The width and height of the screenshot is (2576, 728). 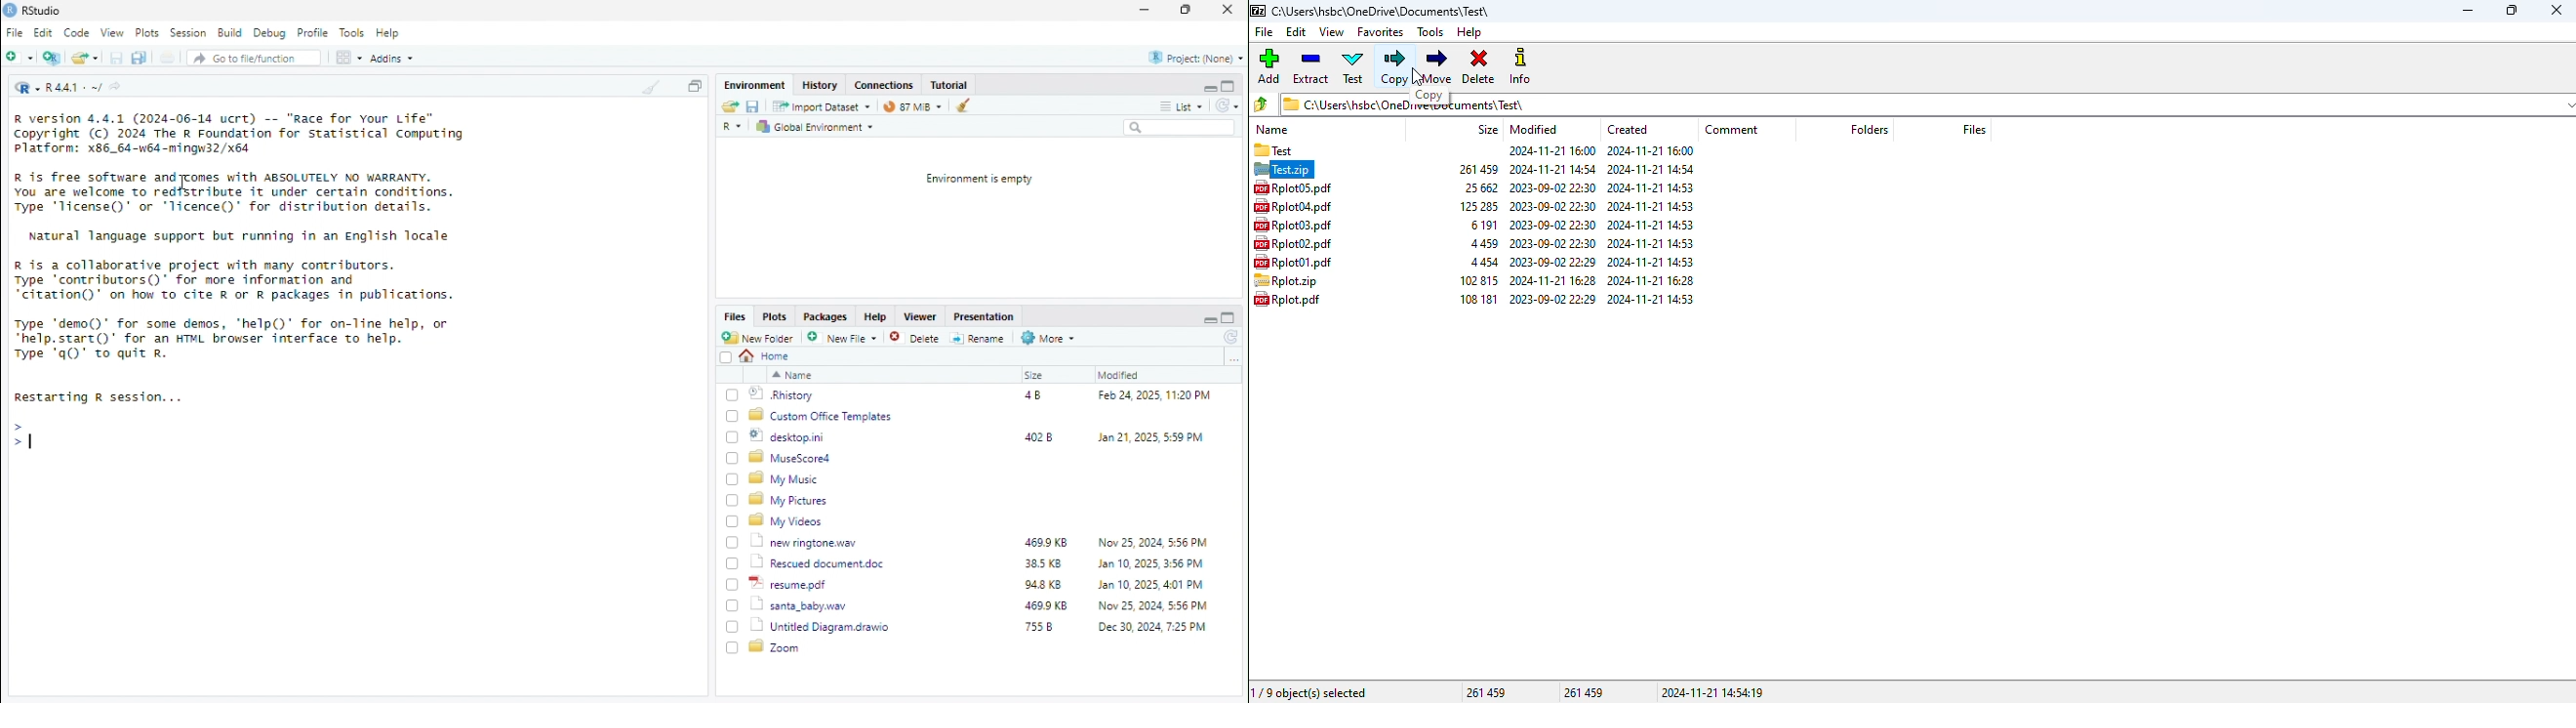 I want to click on close, so click(x=1228, y=9).